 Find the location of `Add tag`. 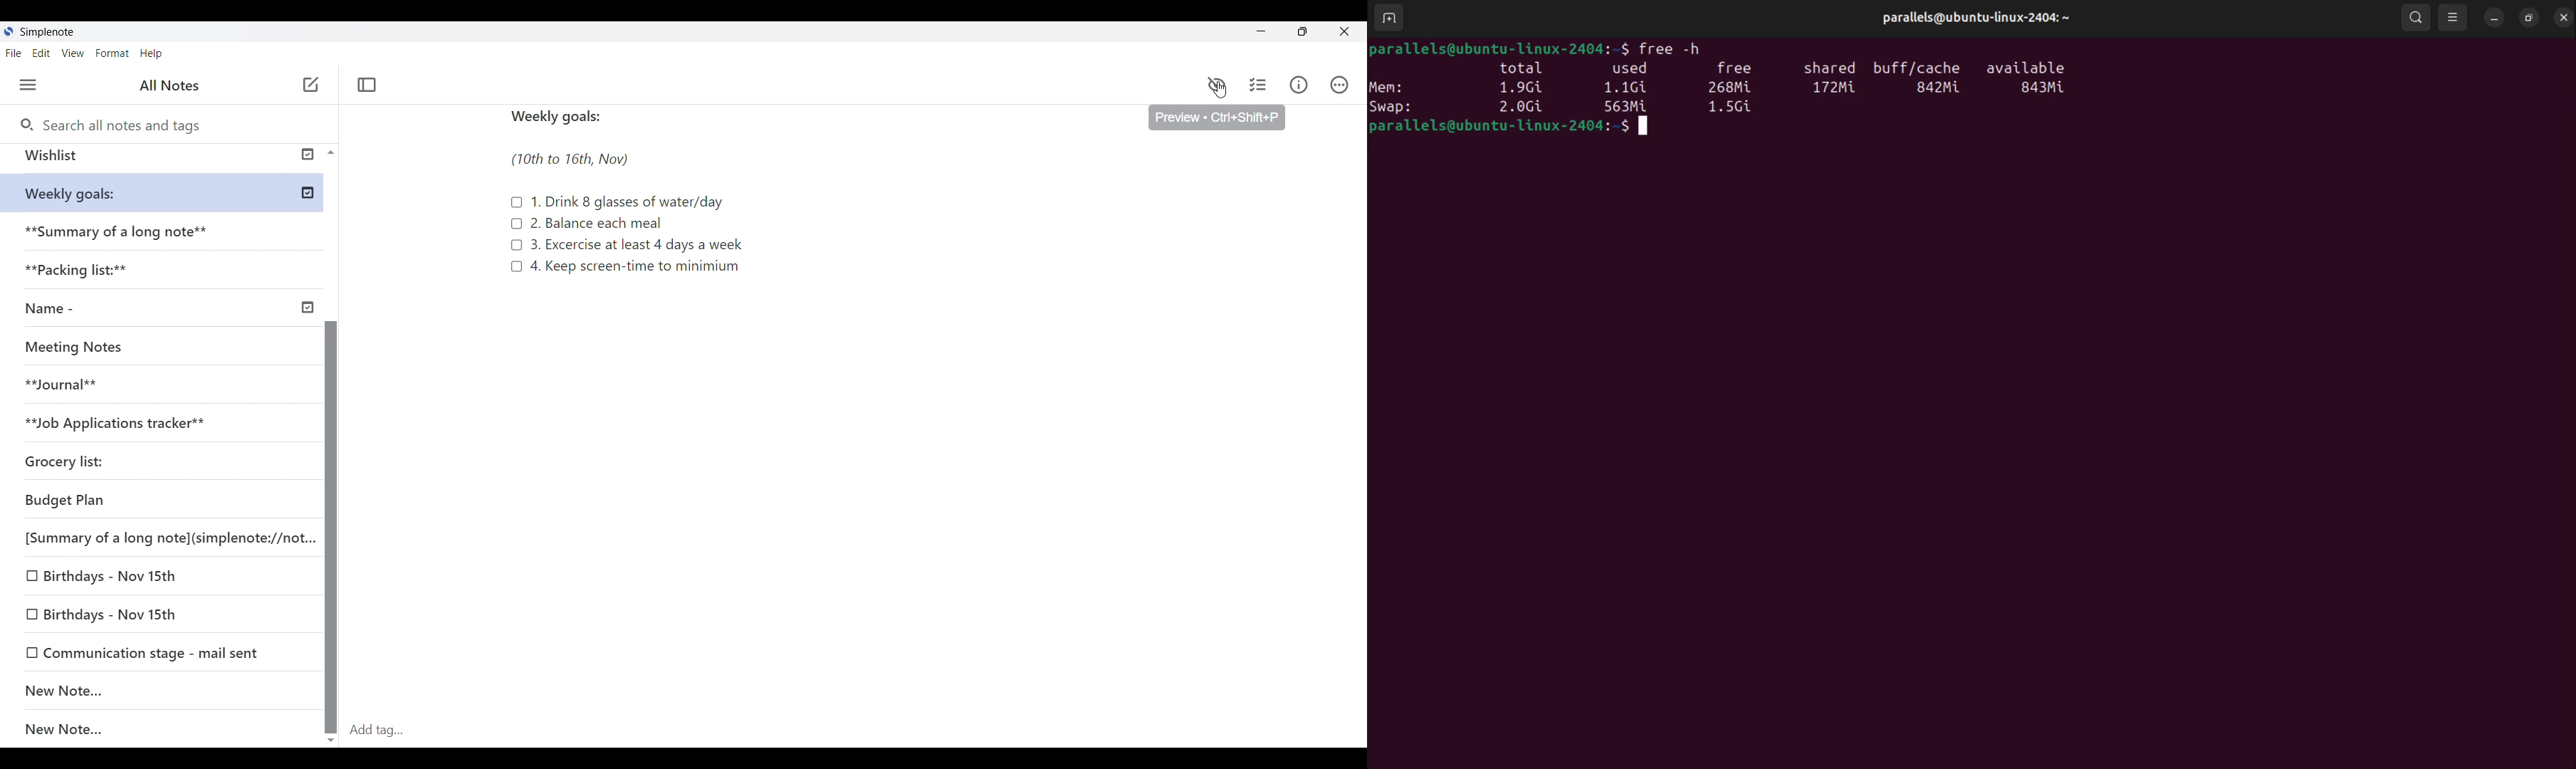

Add tag is located at coordinates (854, 730).